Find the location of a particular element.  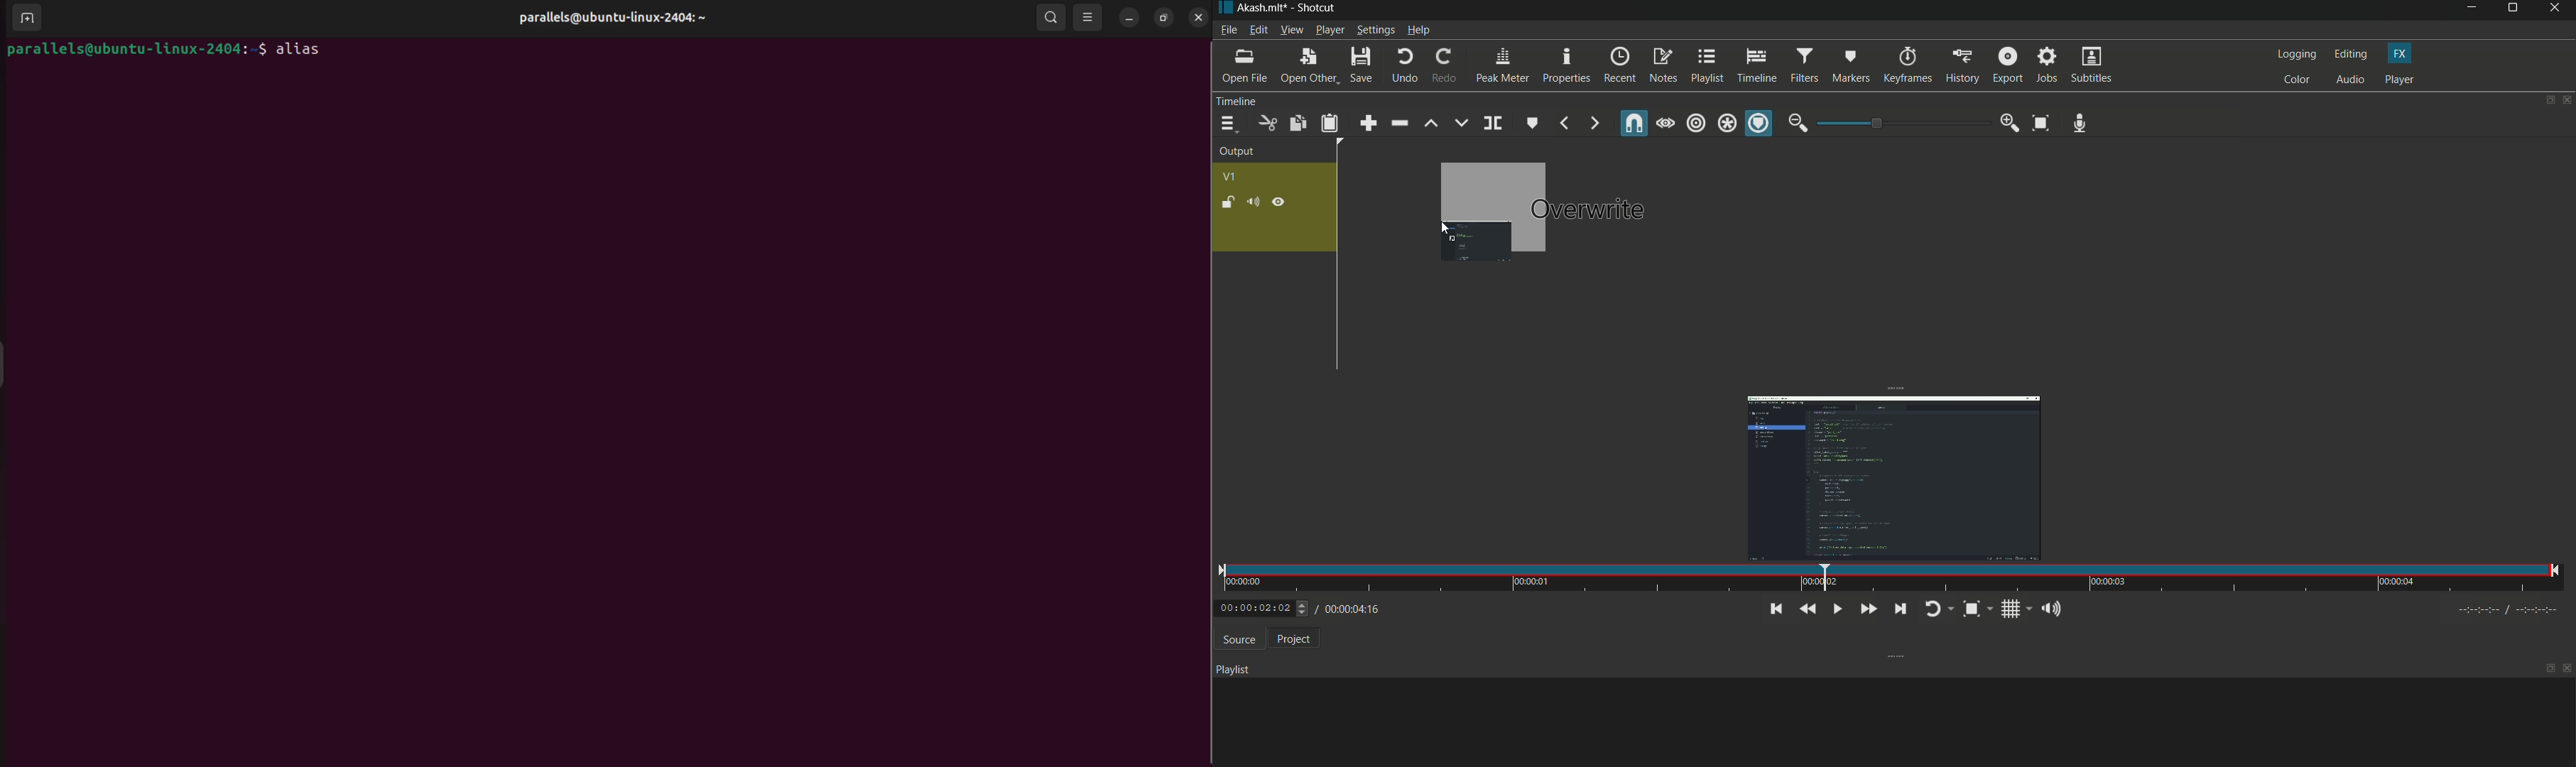

record audio is located at coordinates (2080, 124).